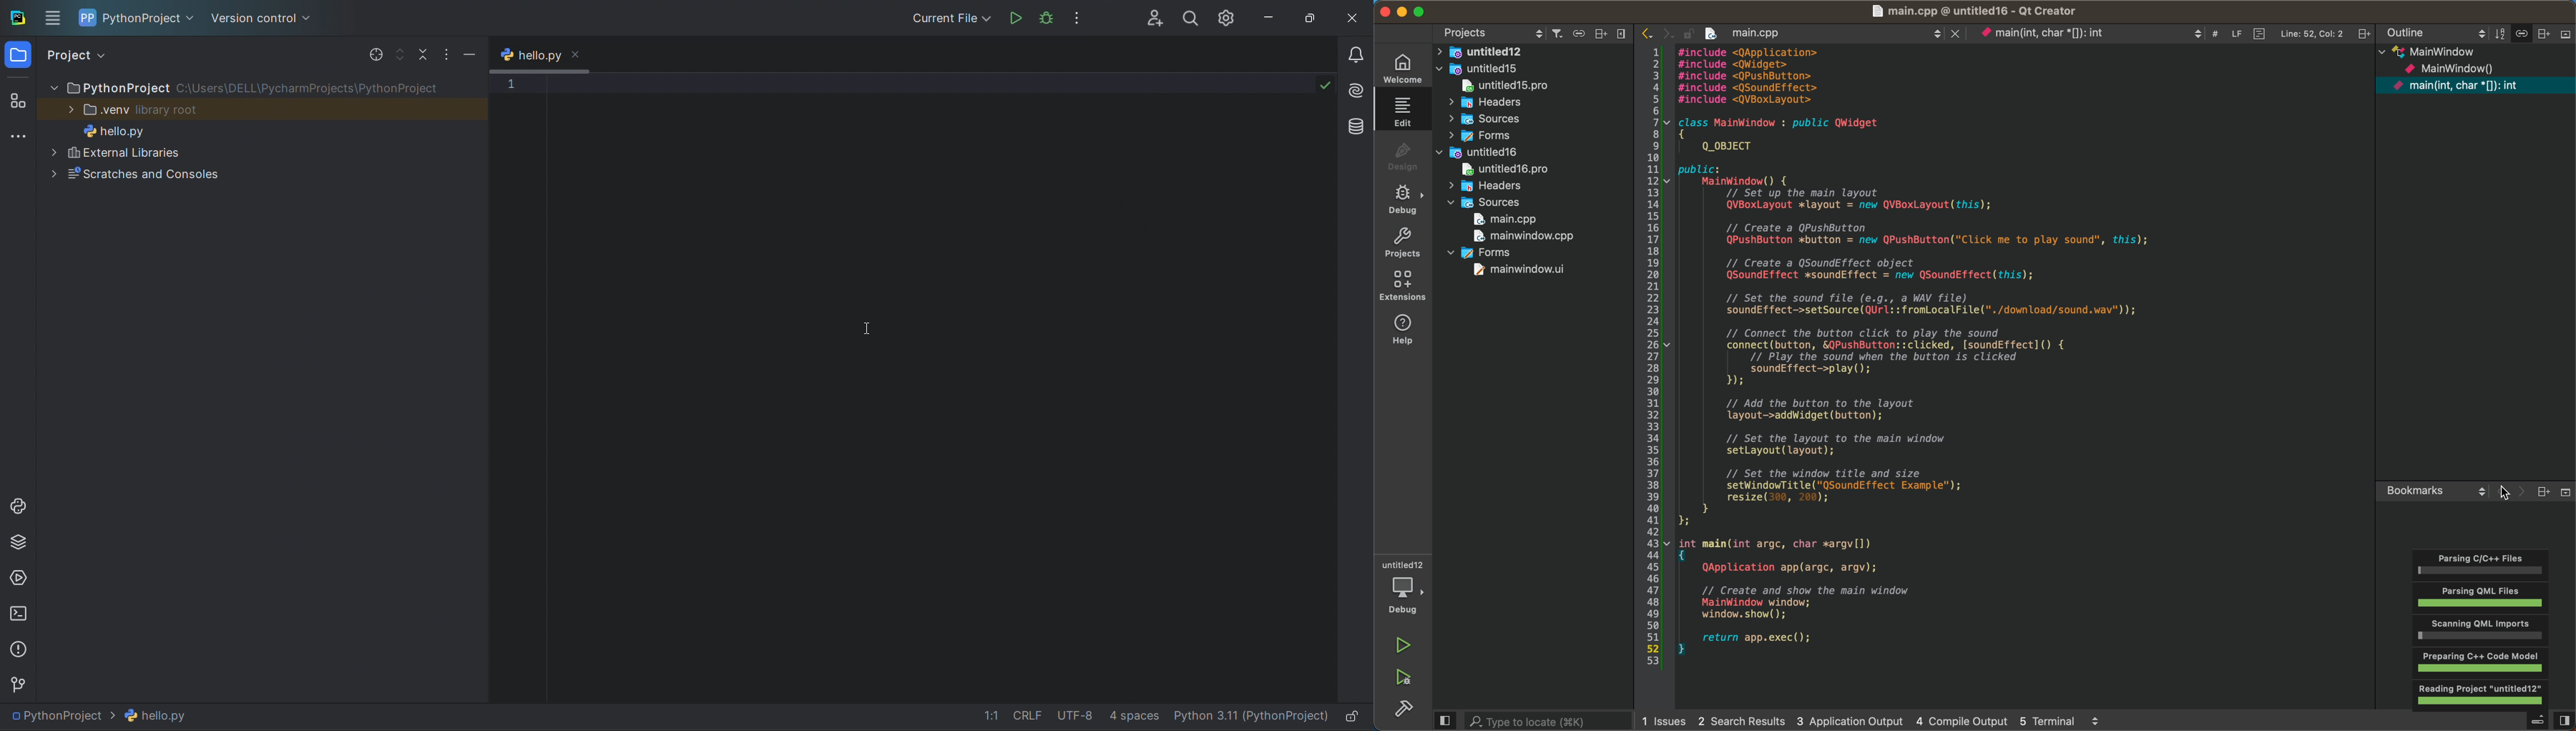 This screenshot has height=756, width=2576. What do you see at coordinates (19, 542) in the screenshot?
I see `python package` at bounding box center [19, 542].